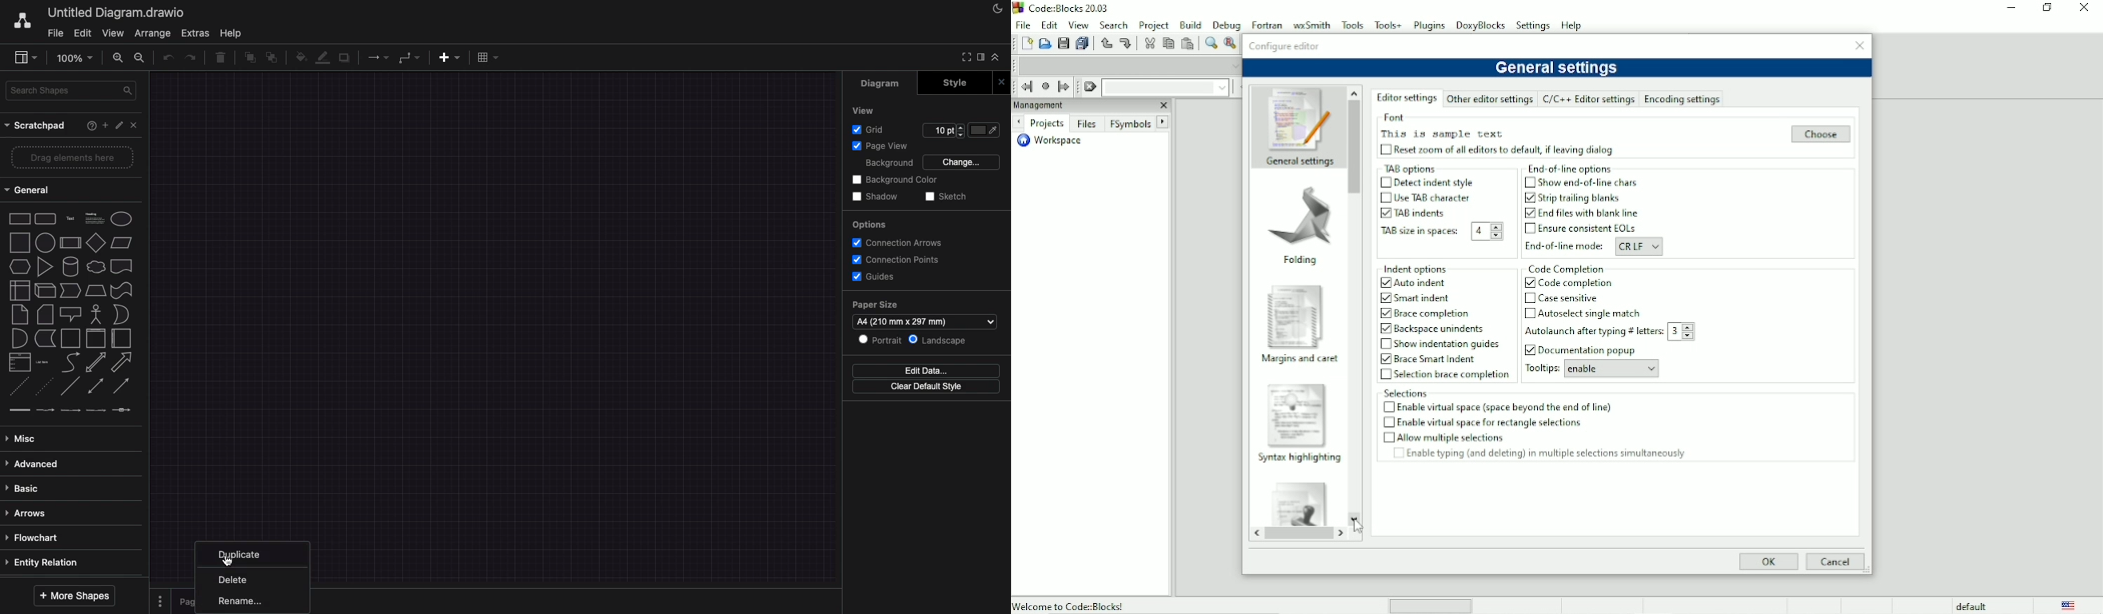  I want to click on Brace completion, so click(1435, 313).